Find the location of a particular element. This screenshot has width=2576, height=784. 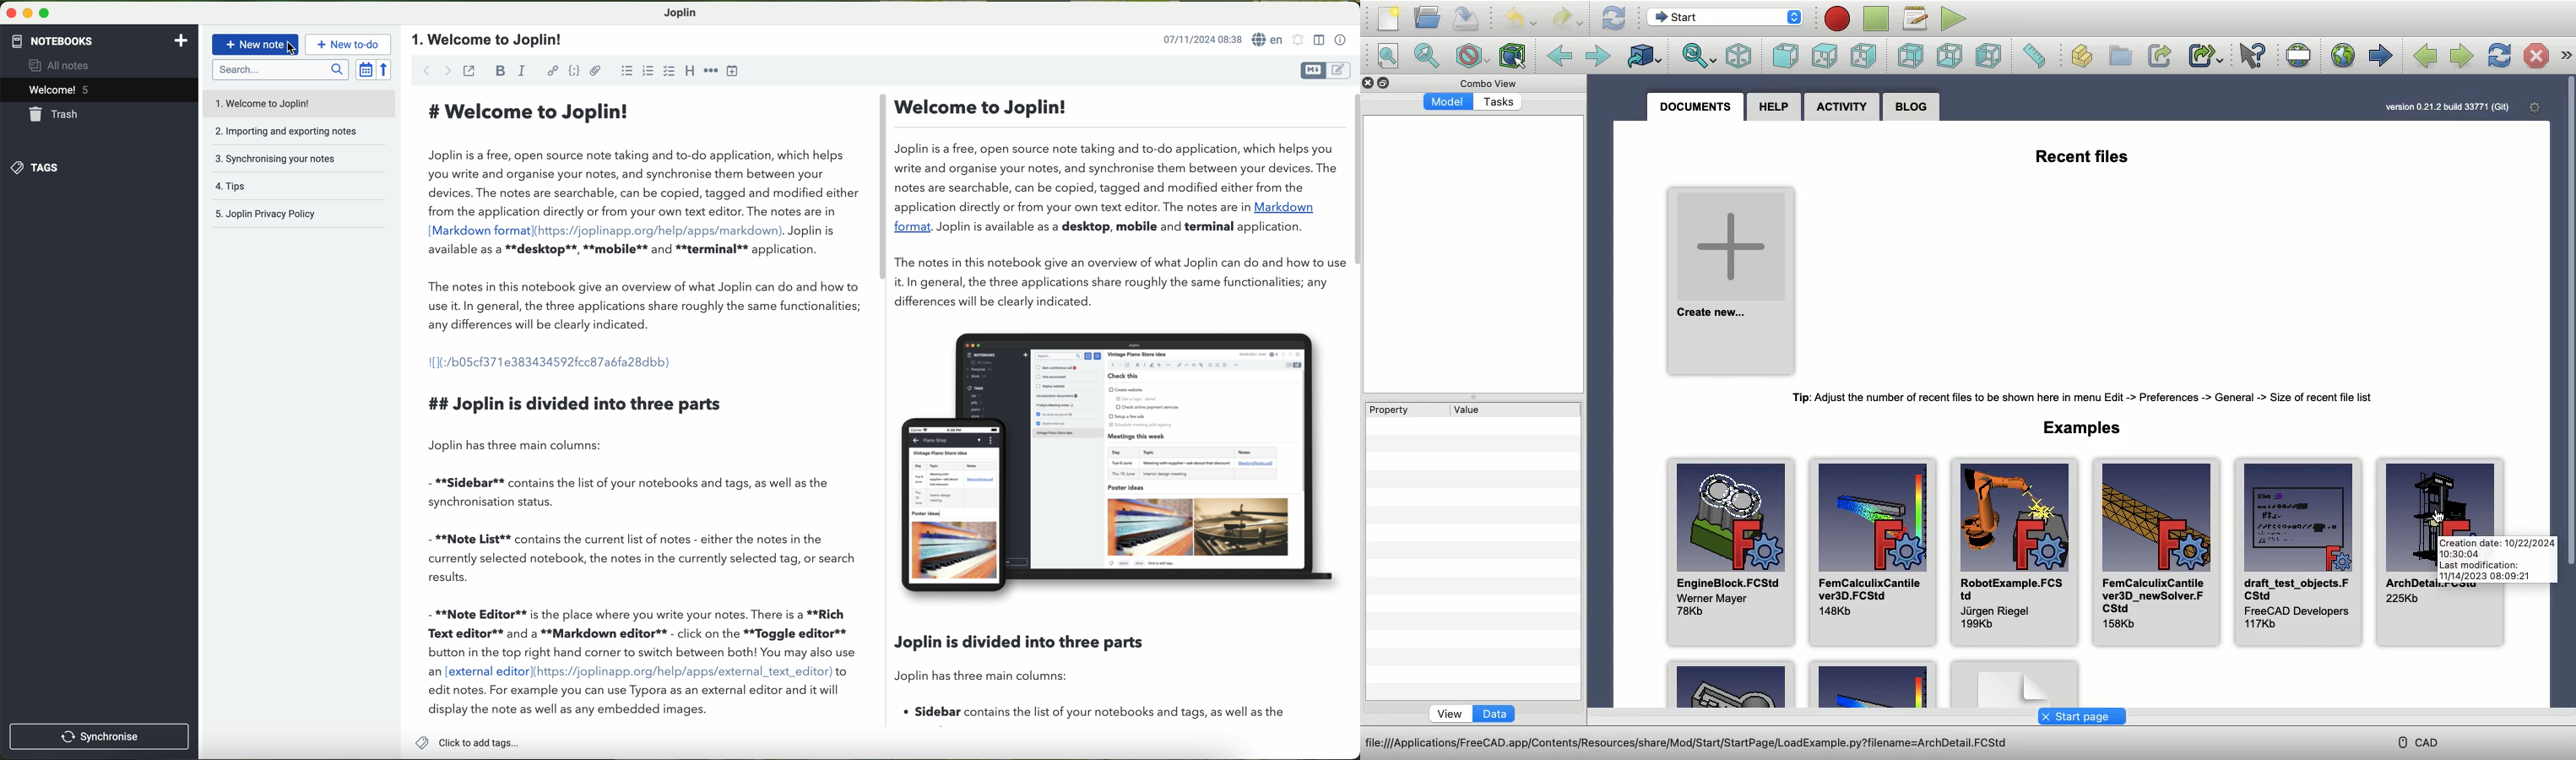

workspace is located at coordinates (888, 406).